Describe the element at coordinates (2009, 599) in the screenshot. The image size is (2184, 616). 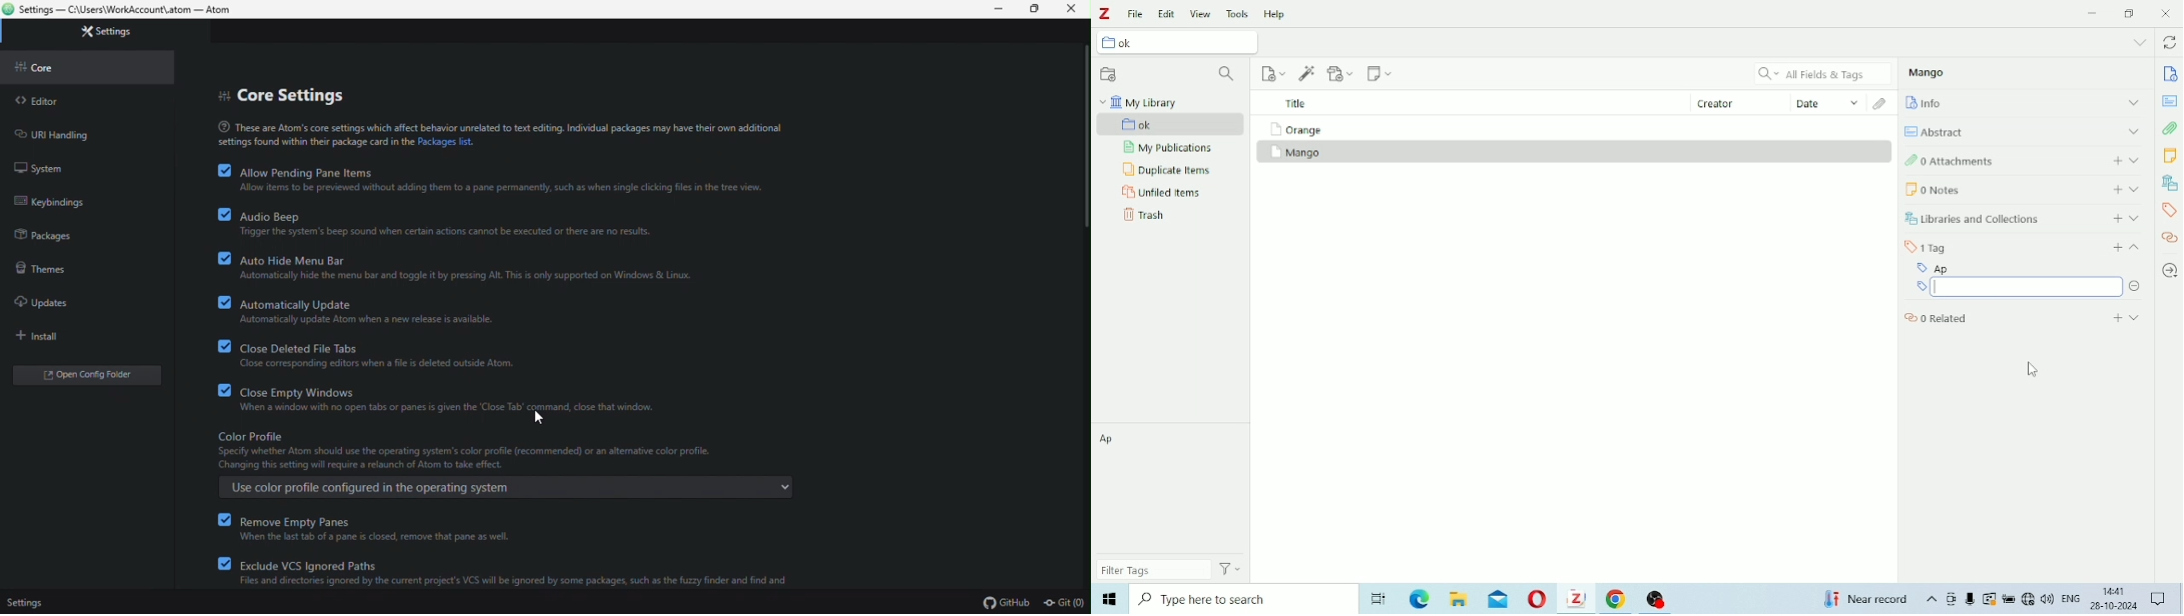
I see `Charging, plugged in` at that location.